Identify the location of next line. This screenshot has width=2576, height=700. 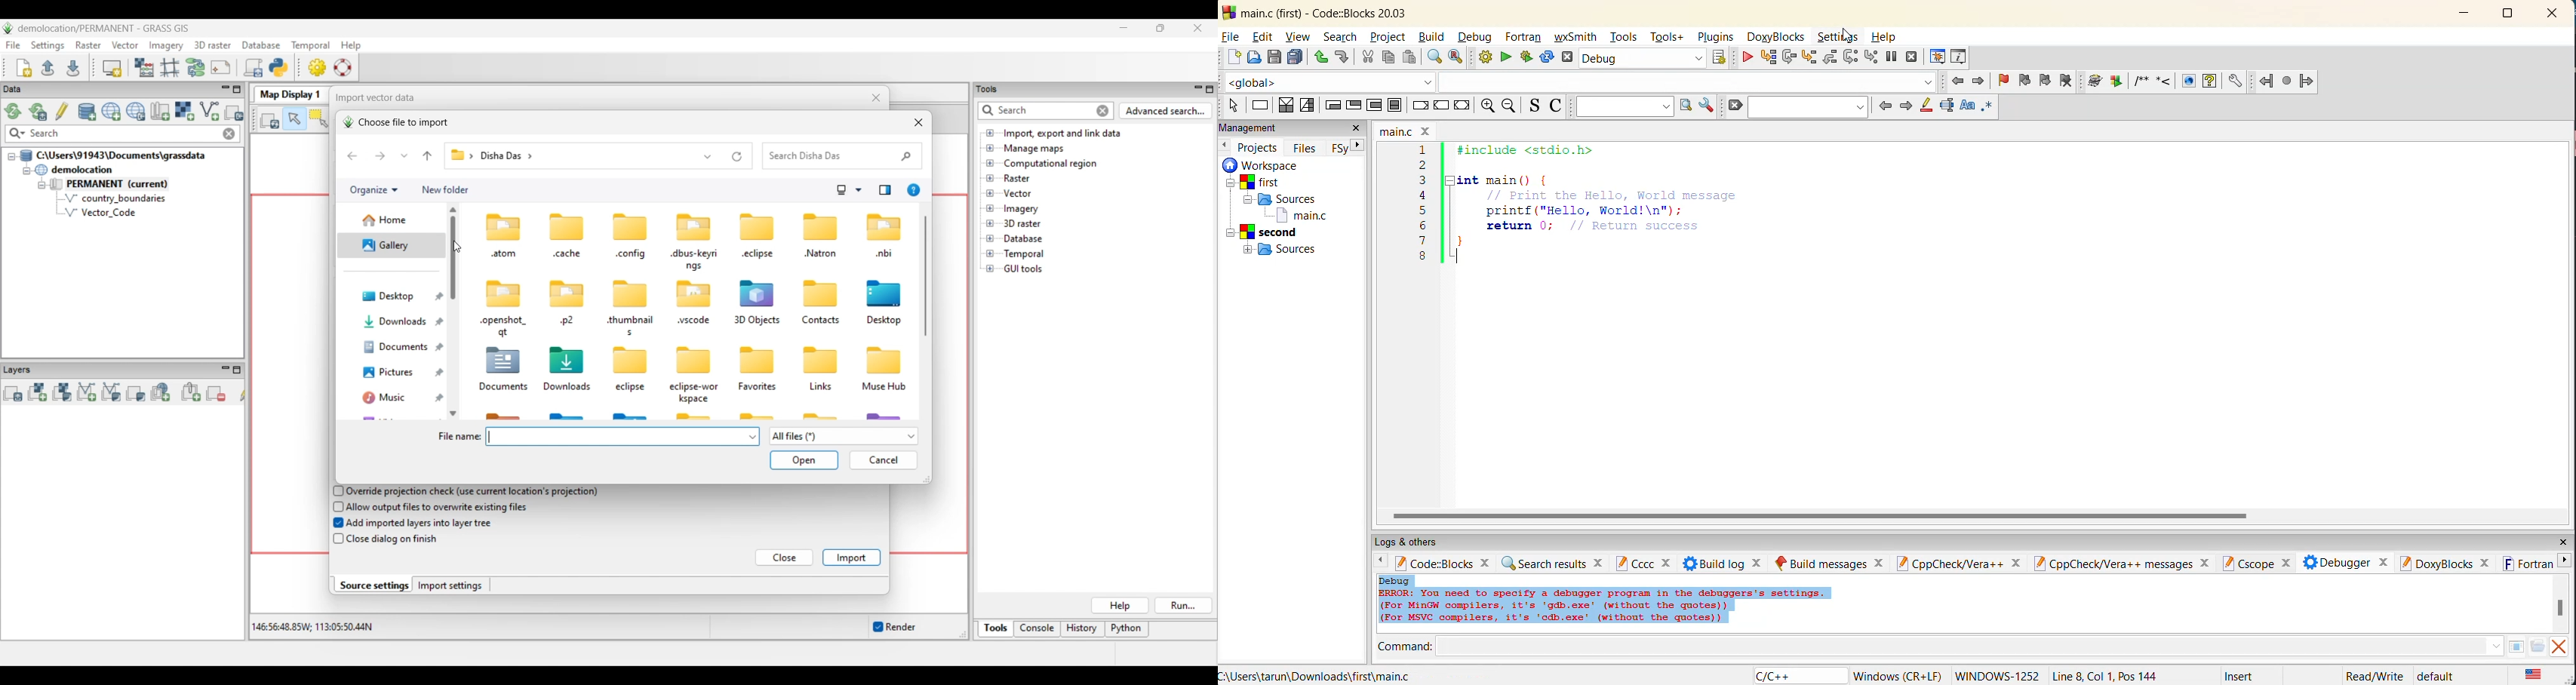
(1788, 58).